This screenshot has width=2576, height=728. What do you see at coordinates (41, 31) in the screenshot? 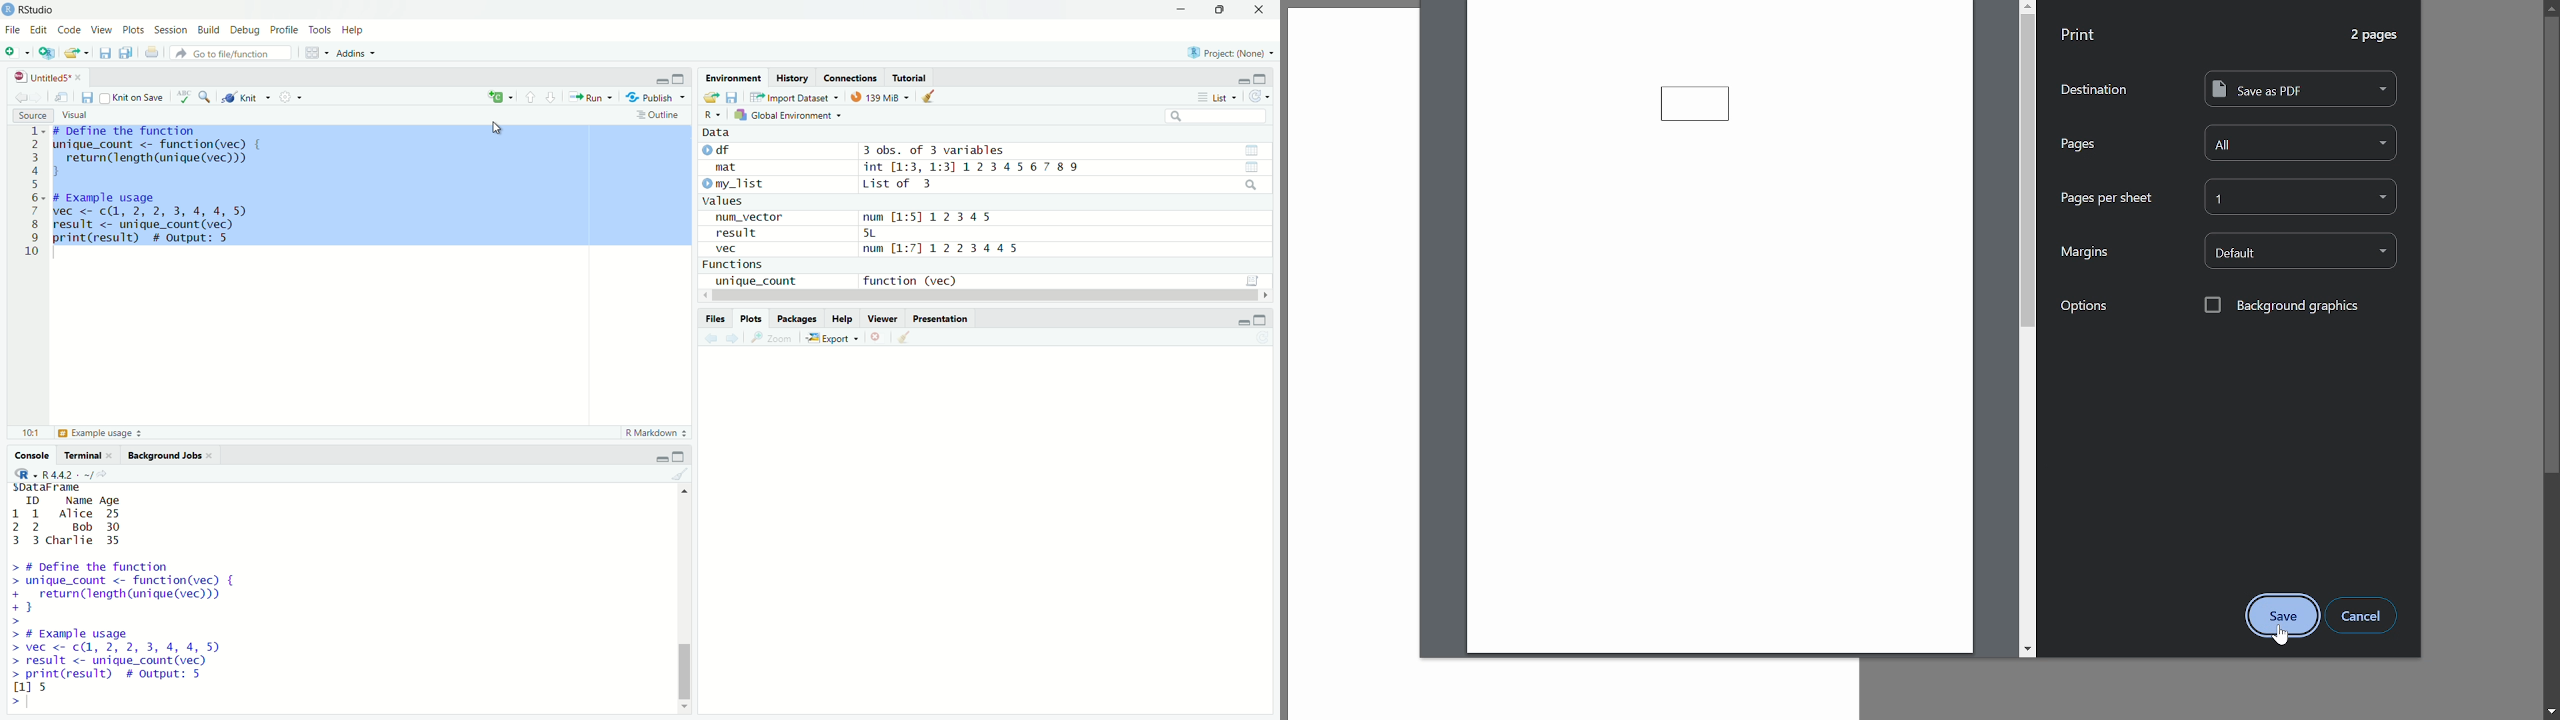
I see `Edit` at bounding box center [41, 31].